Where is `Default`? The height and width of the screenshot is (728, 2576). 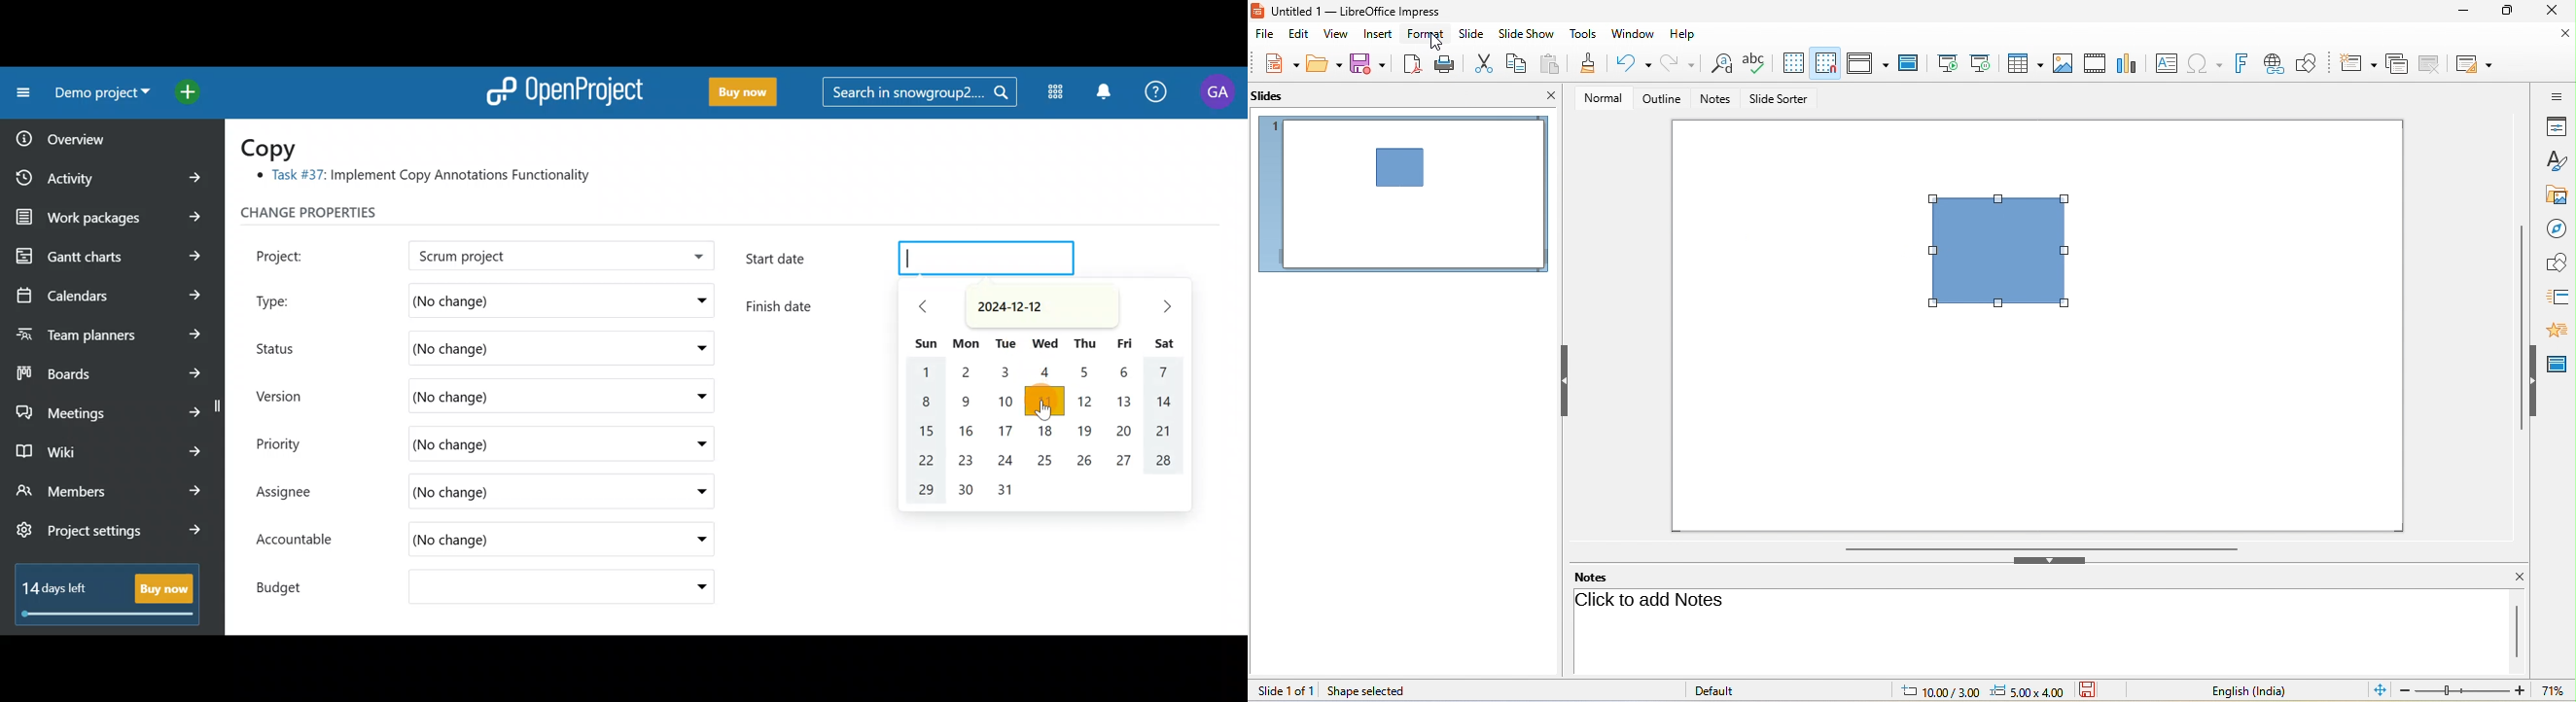
Default is located at coordinates (1730, 690).